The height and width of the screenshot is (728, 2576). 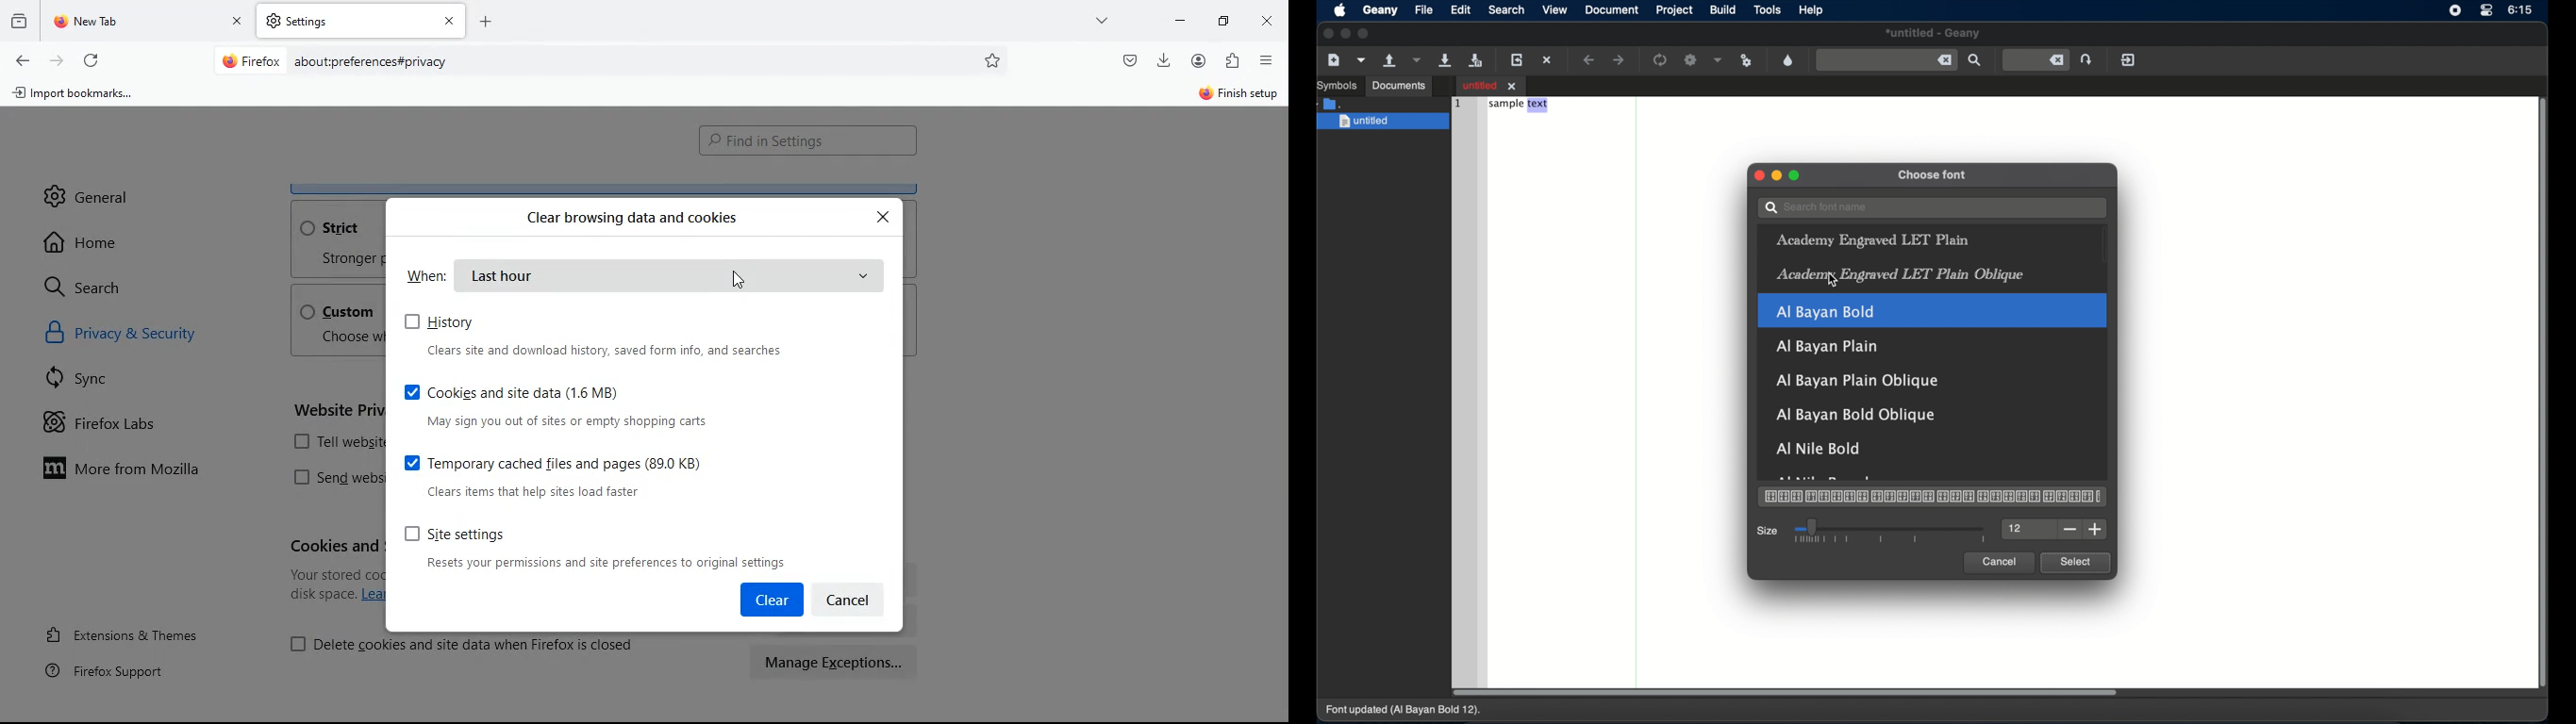 What do you see at coordinates (89, 242) in the screenshot?
I see `home` at bounding box center [89, 242].